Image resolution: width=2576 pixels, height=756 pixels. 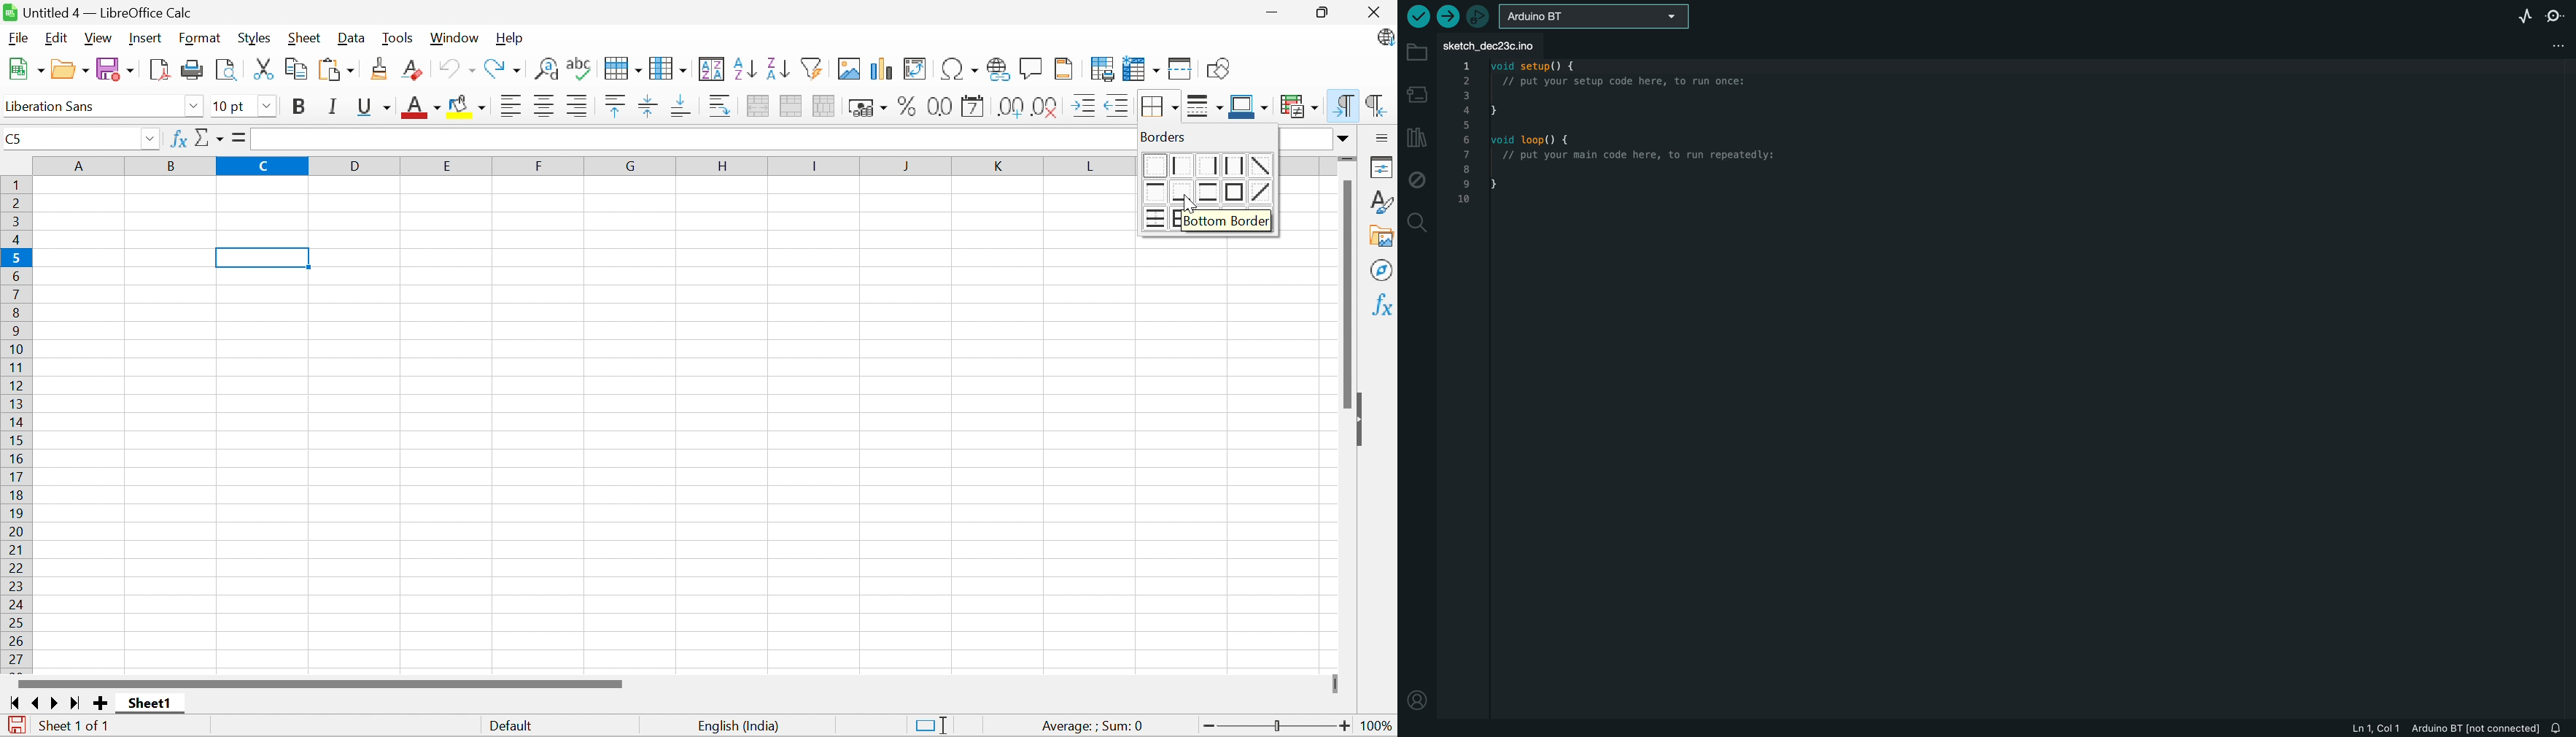 What do you see at coordinates (916, 69) in the screenshot?
I see `Insert or edit pivot table` at bounding box center [916, 69].